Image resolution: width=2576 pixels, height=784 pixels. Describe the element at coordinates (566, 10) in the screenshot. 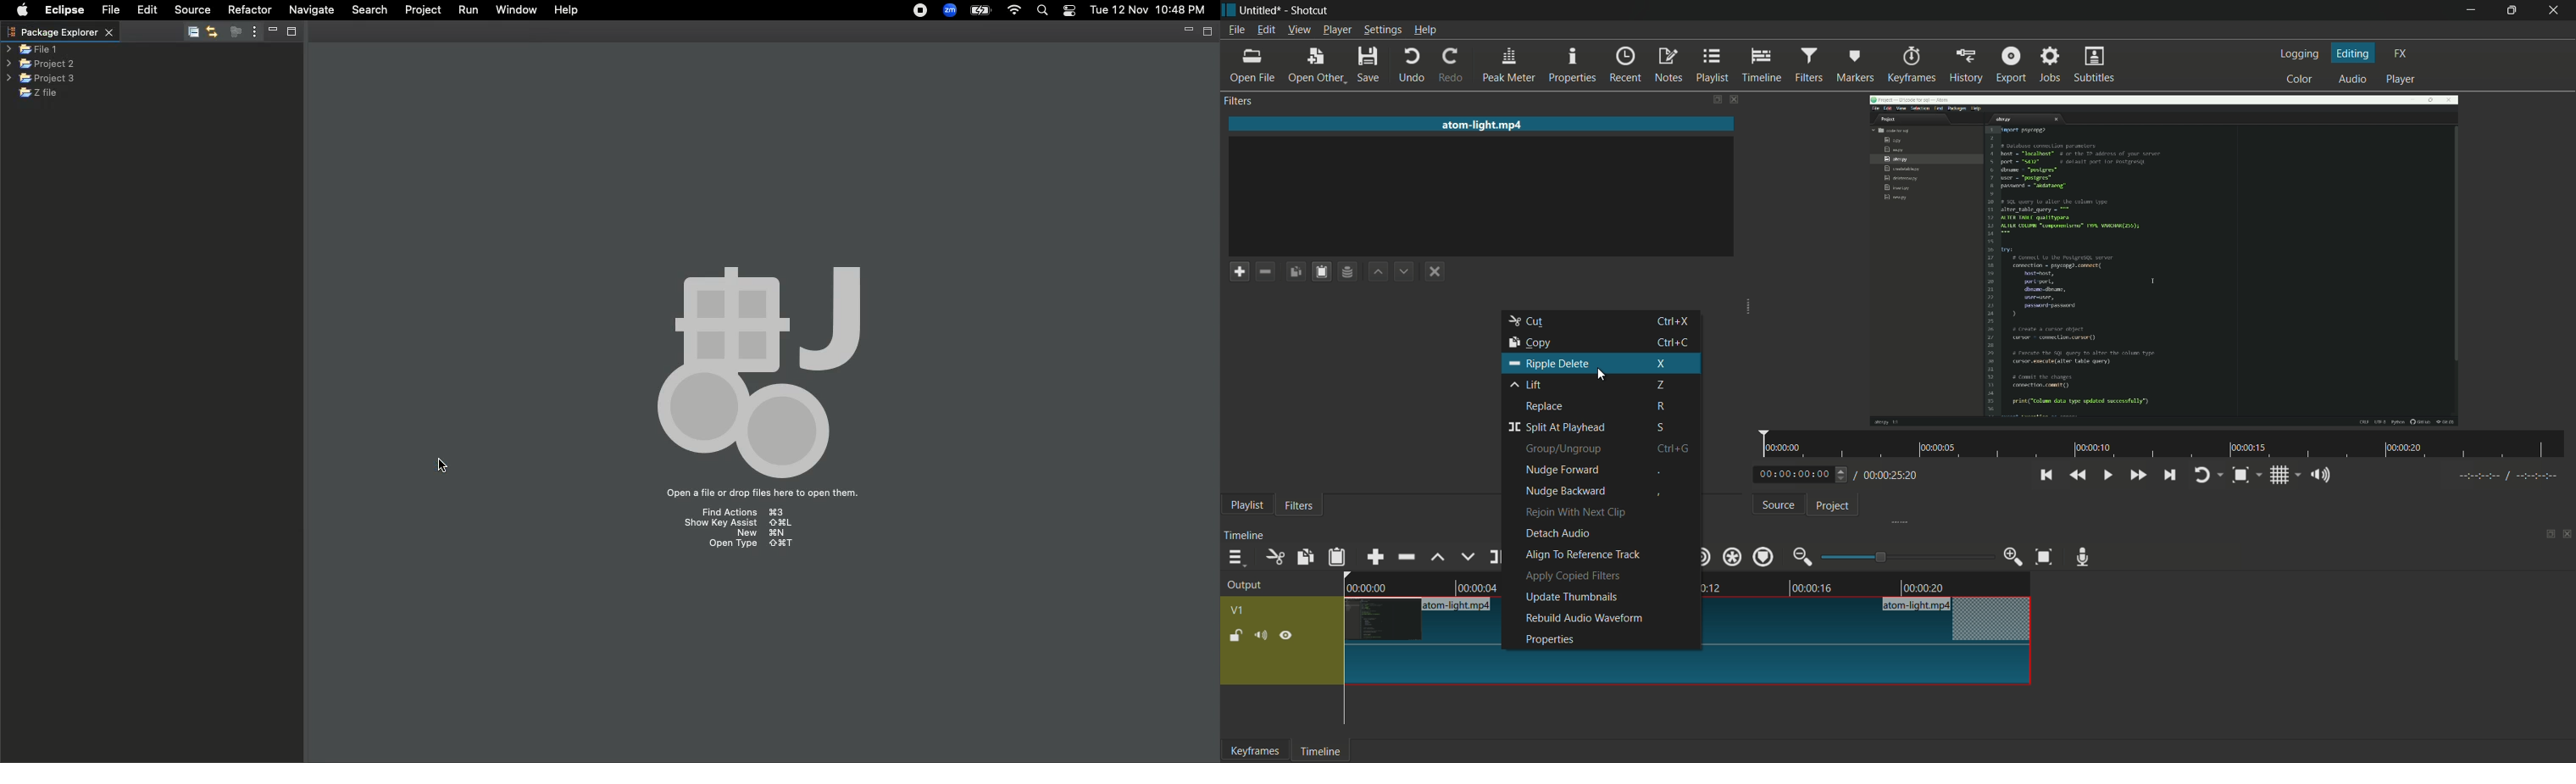

I see `Help` at that location.